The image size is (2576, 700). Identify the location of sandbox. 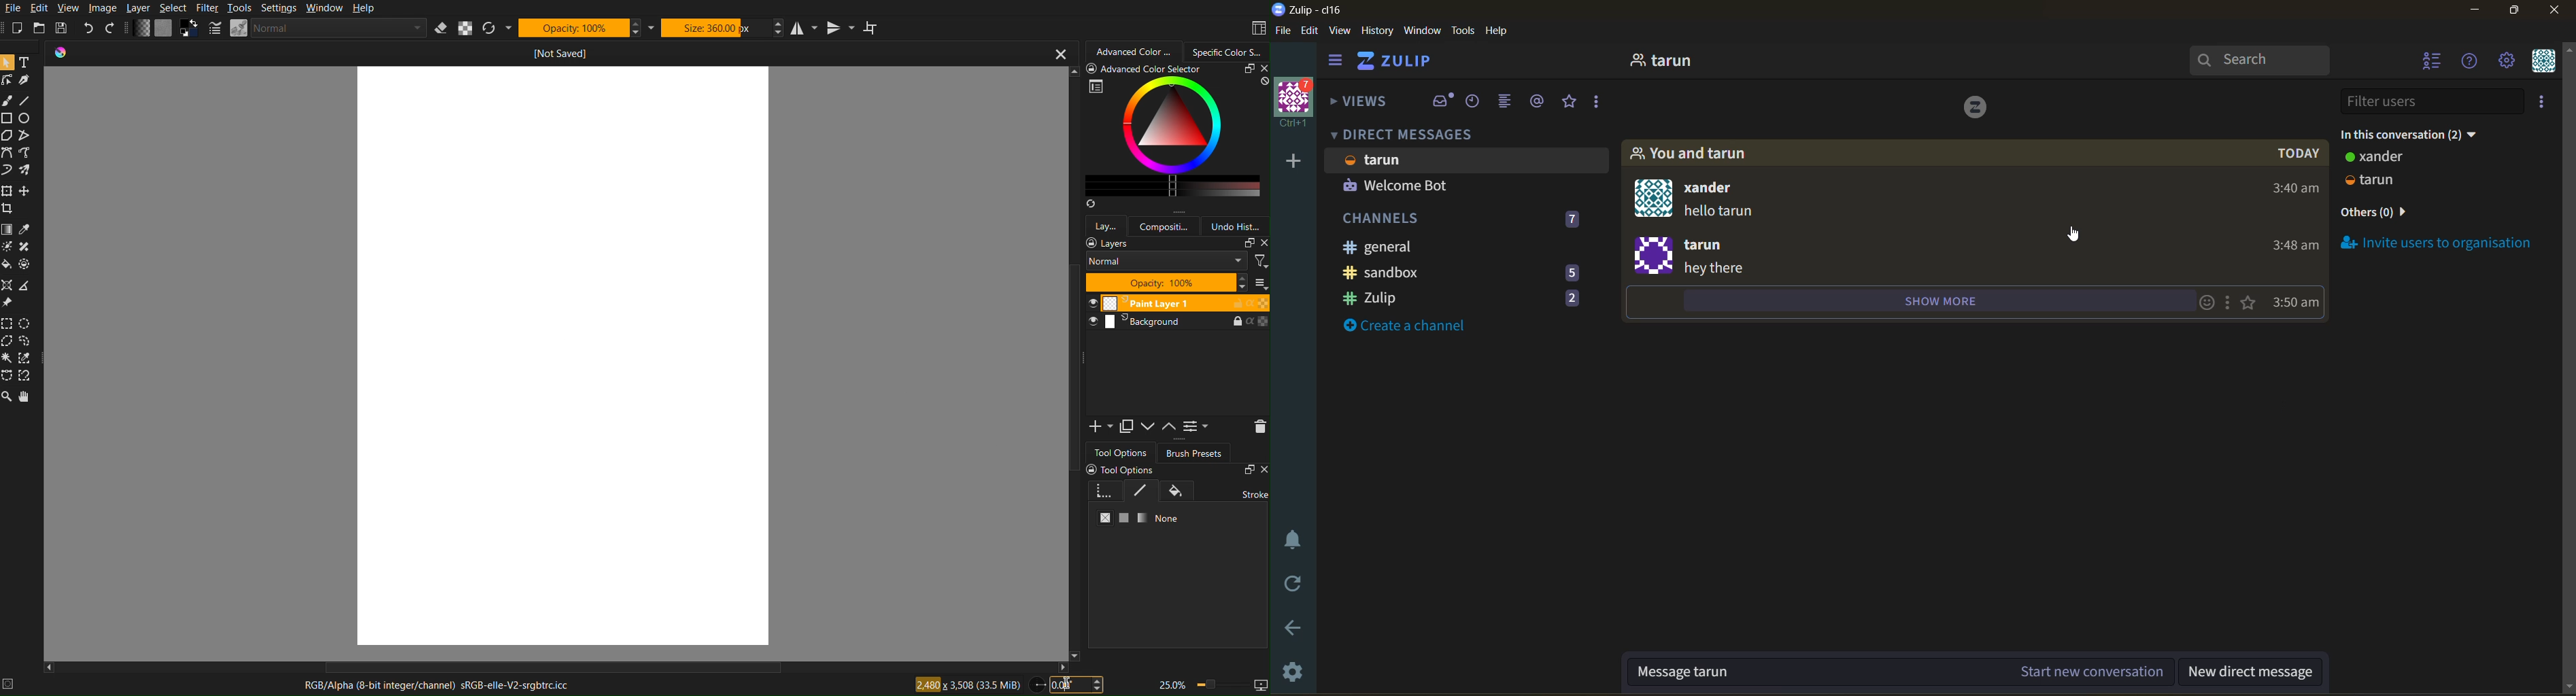
(1472, 274).